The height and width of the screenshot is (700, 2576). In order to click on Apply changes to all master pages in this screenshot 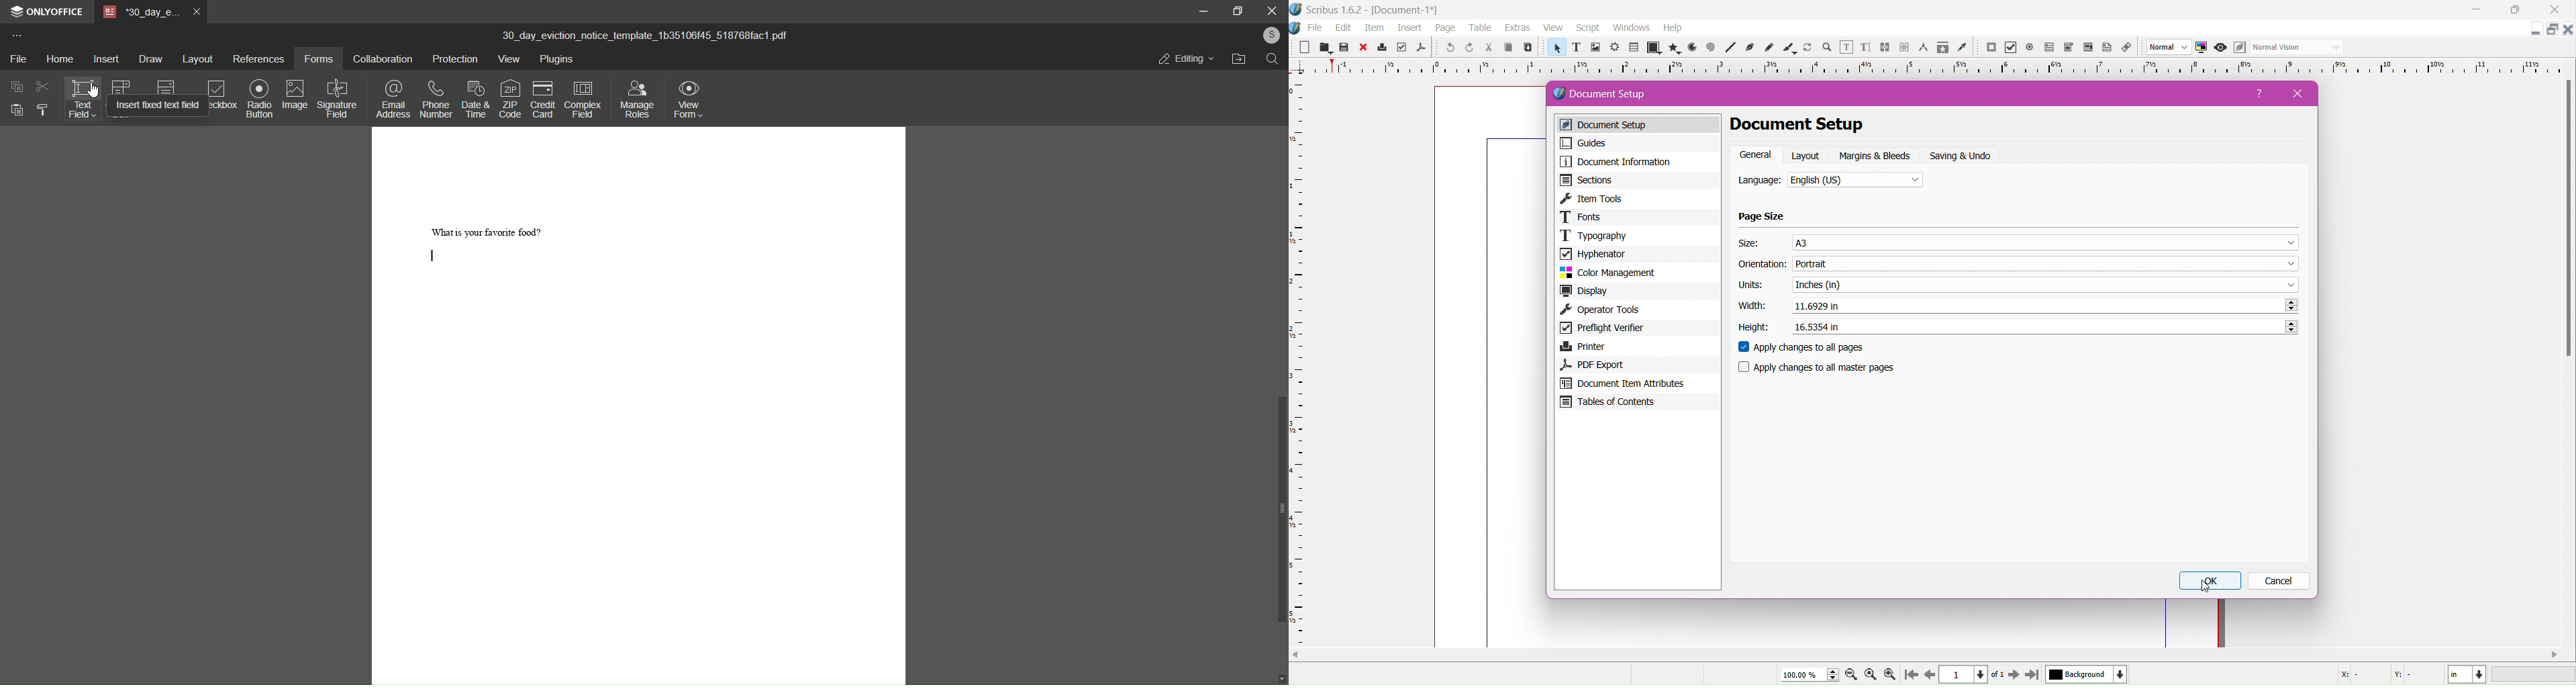, I will do `click(1825, 367)`.